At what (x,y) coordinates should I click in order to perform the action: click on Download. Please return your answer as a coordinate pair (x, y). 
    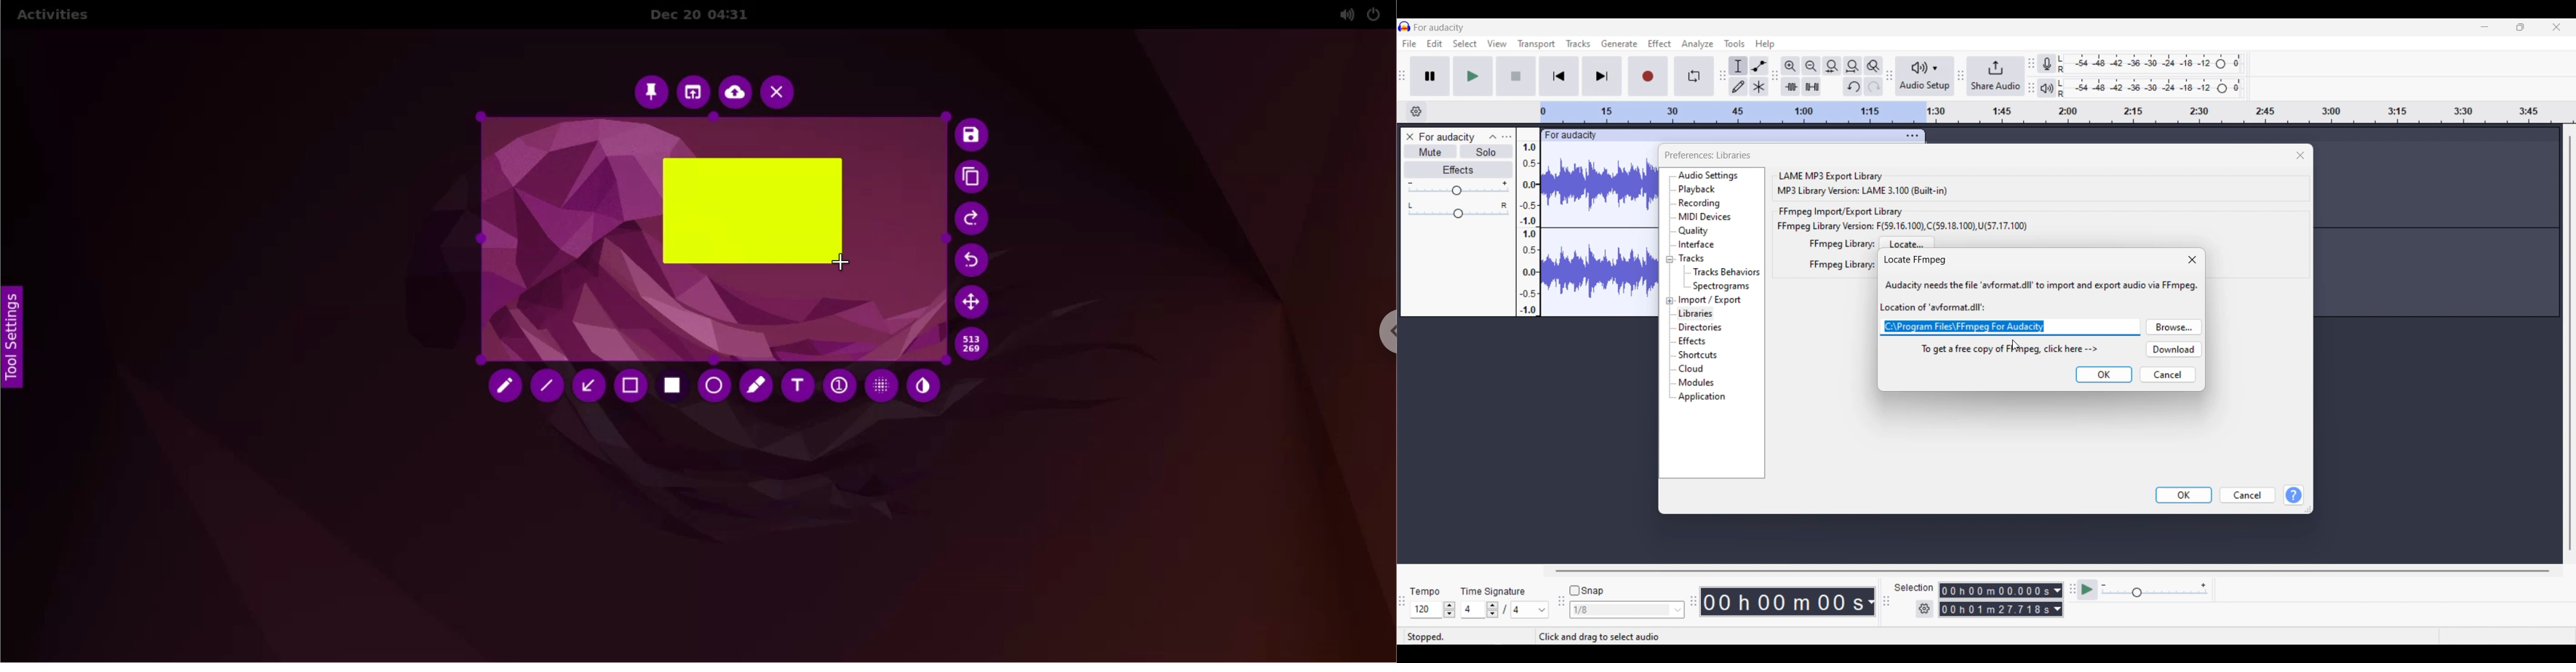
    Looking at the image, I should click on (2174, 349).